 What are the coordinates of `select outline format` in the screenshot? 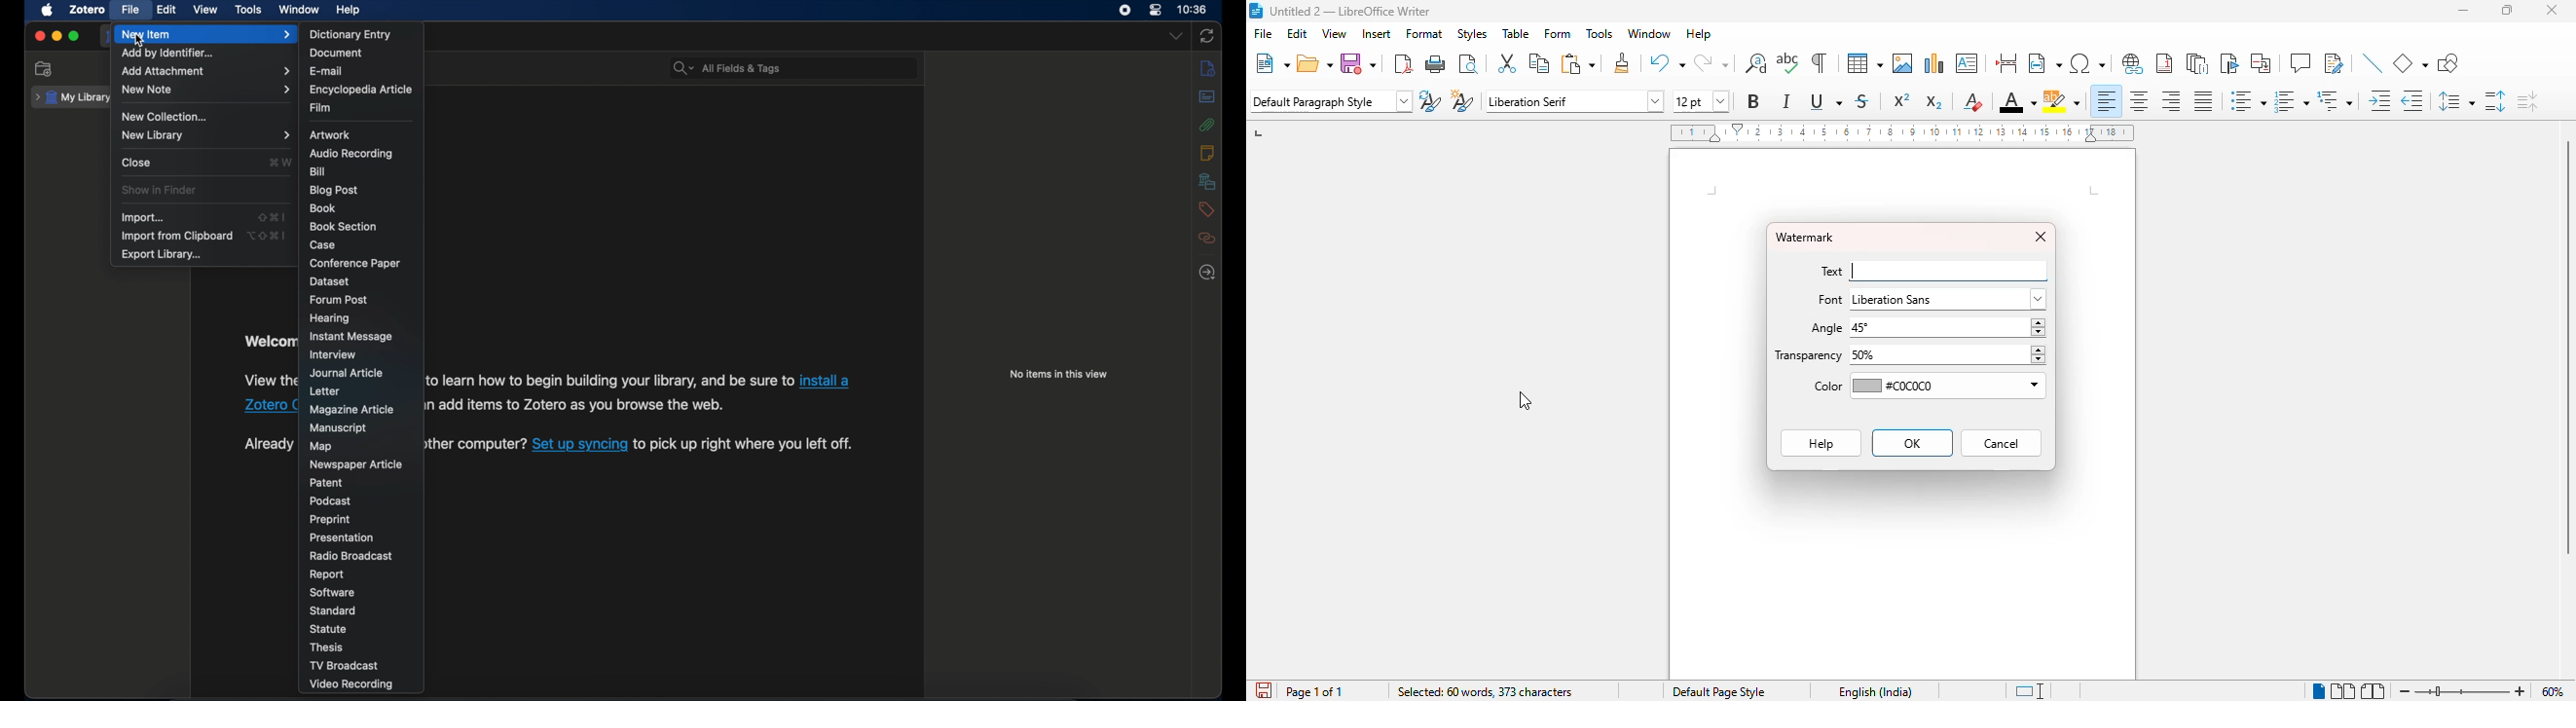 It's located at (2335, 101).